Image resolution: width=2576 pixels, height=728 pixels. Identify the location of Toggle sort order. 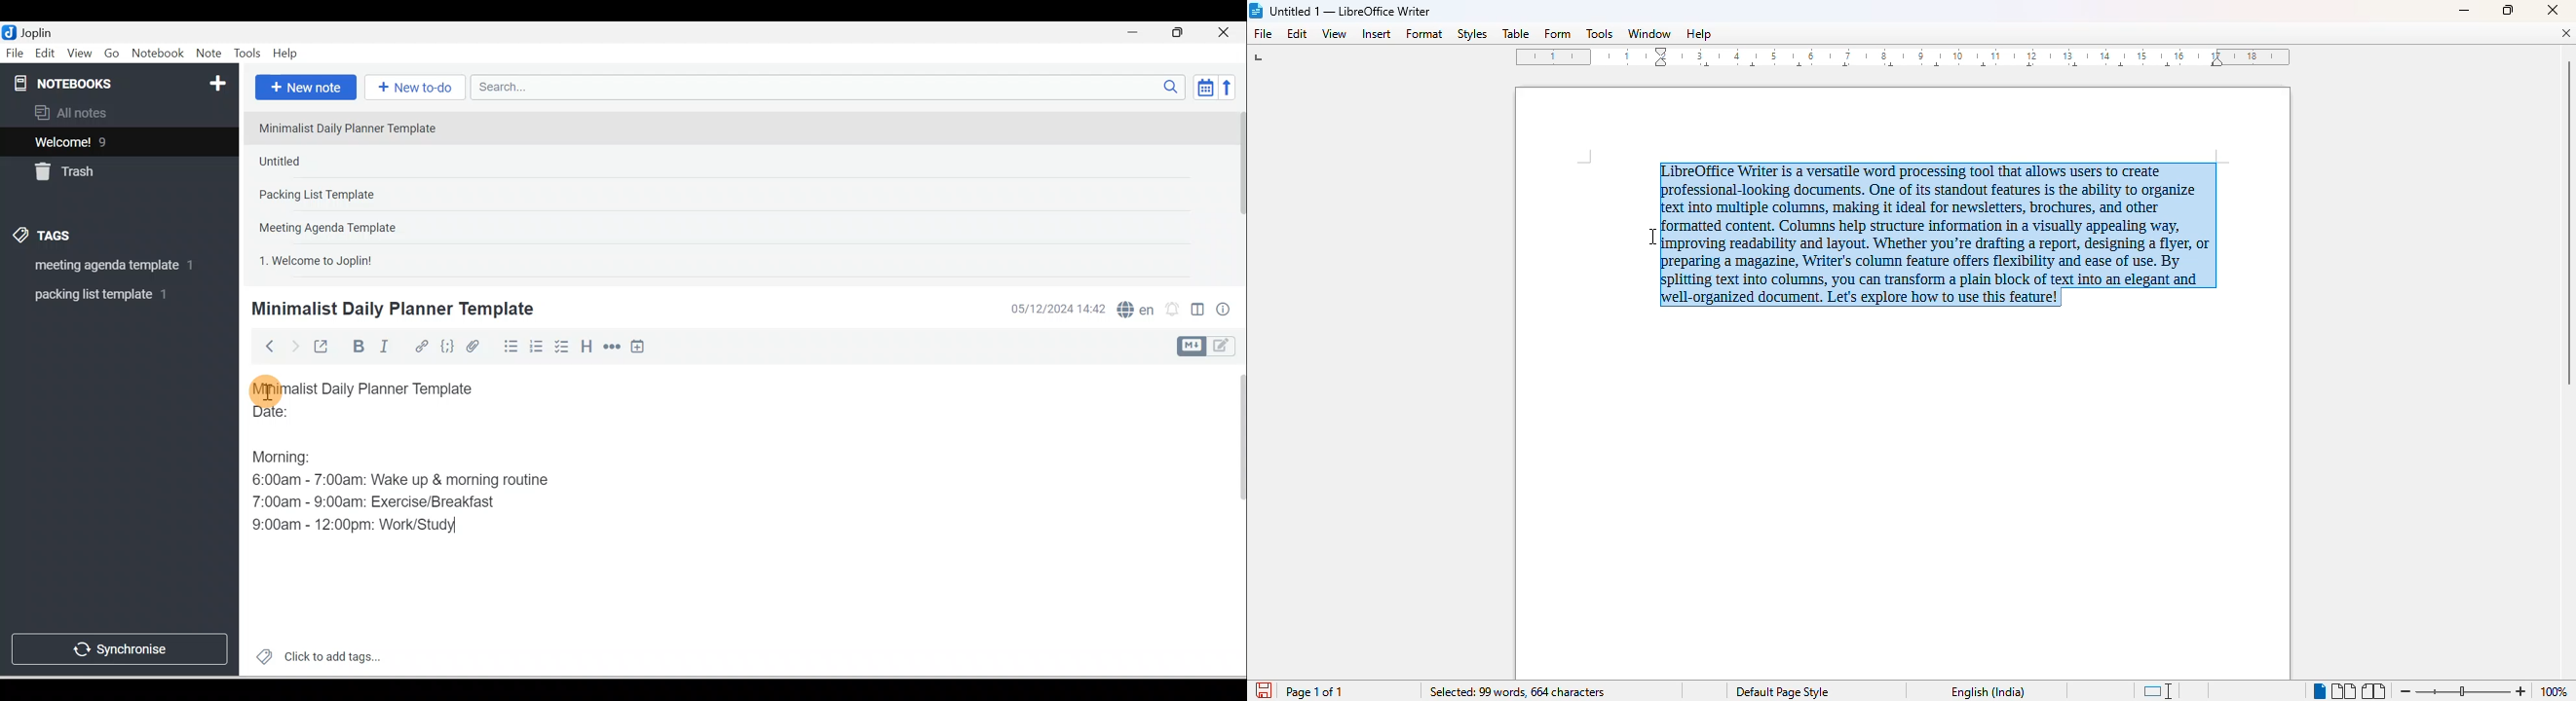
(1205, 86).